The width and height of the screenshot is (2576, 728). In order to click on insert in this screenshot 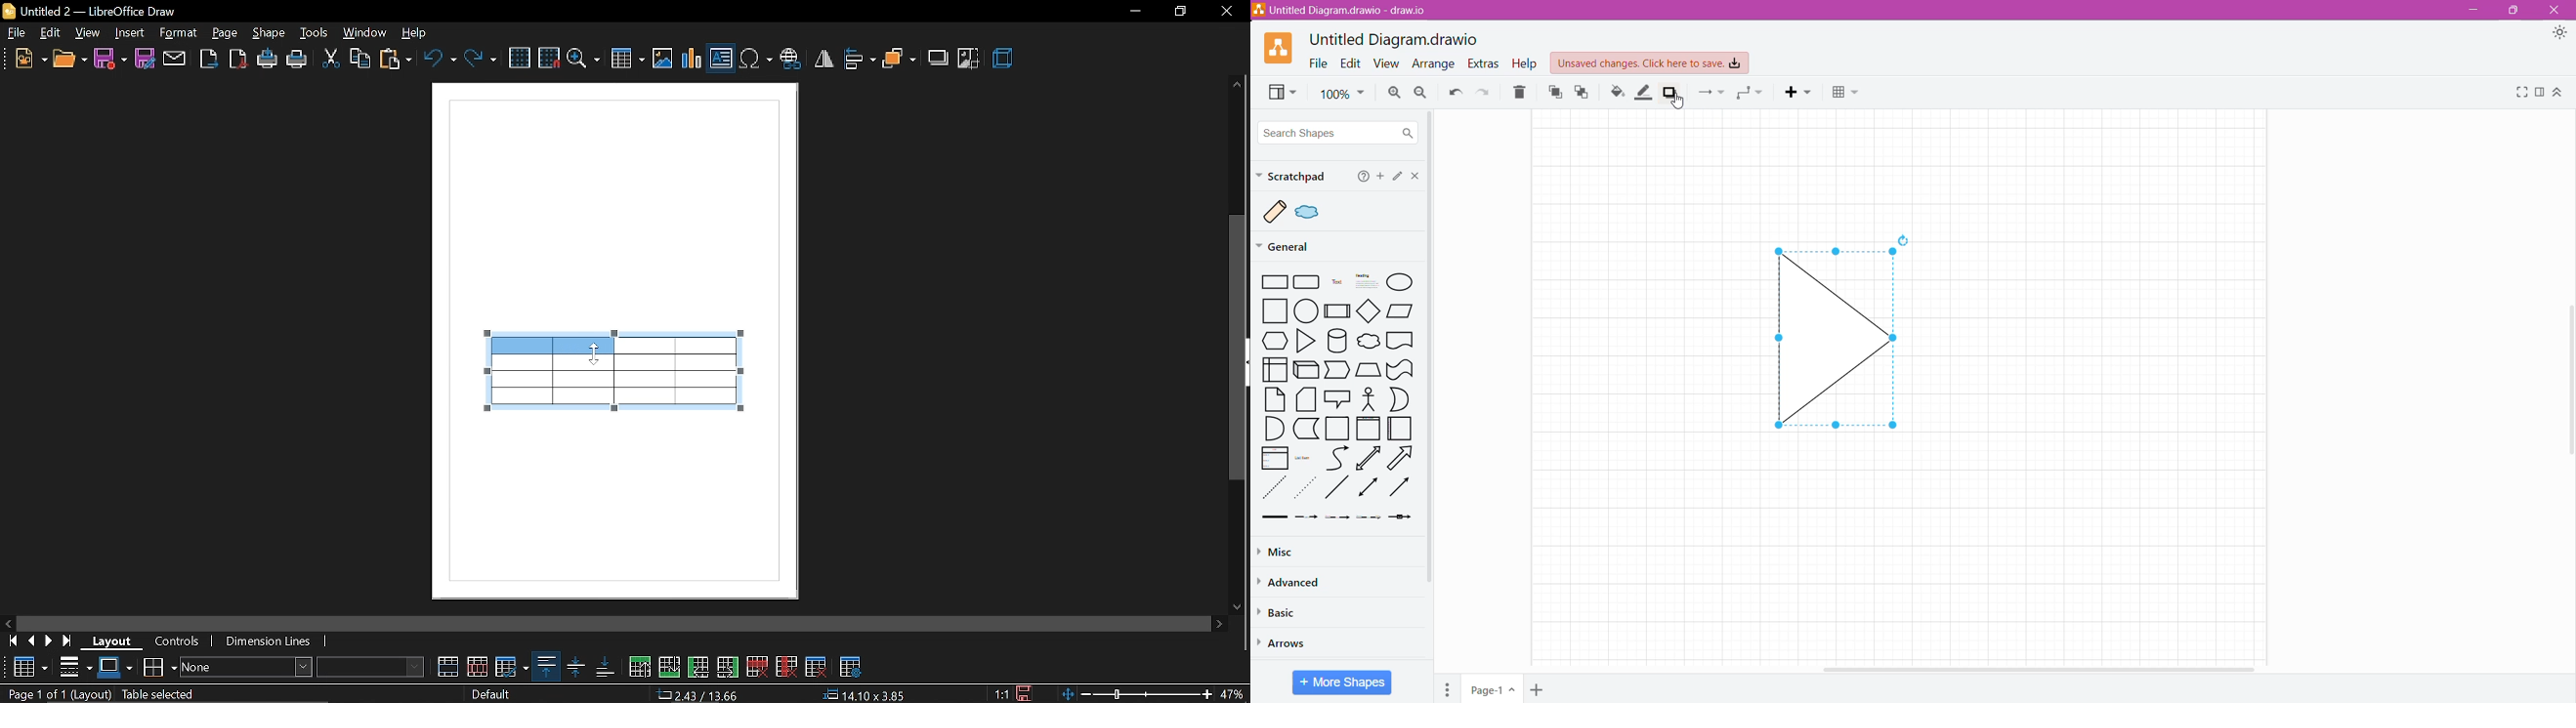, I will do `click(131, 33)`.